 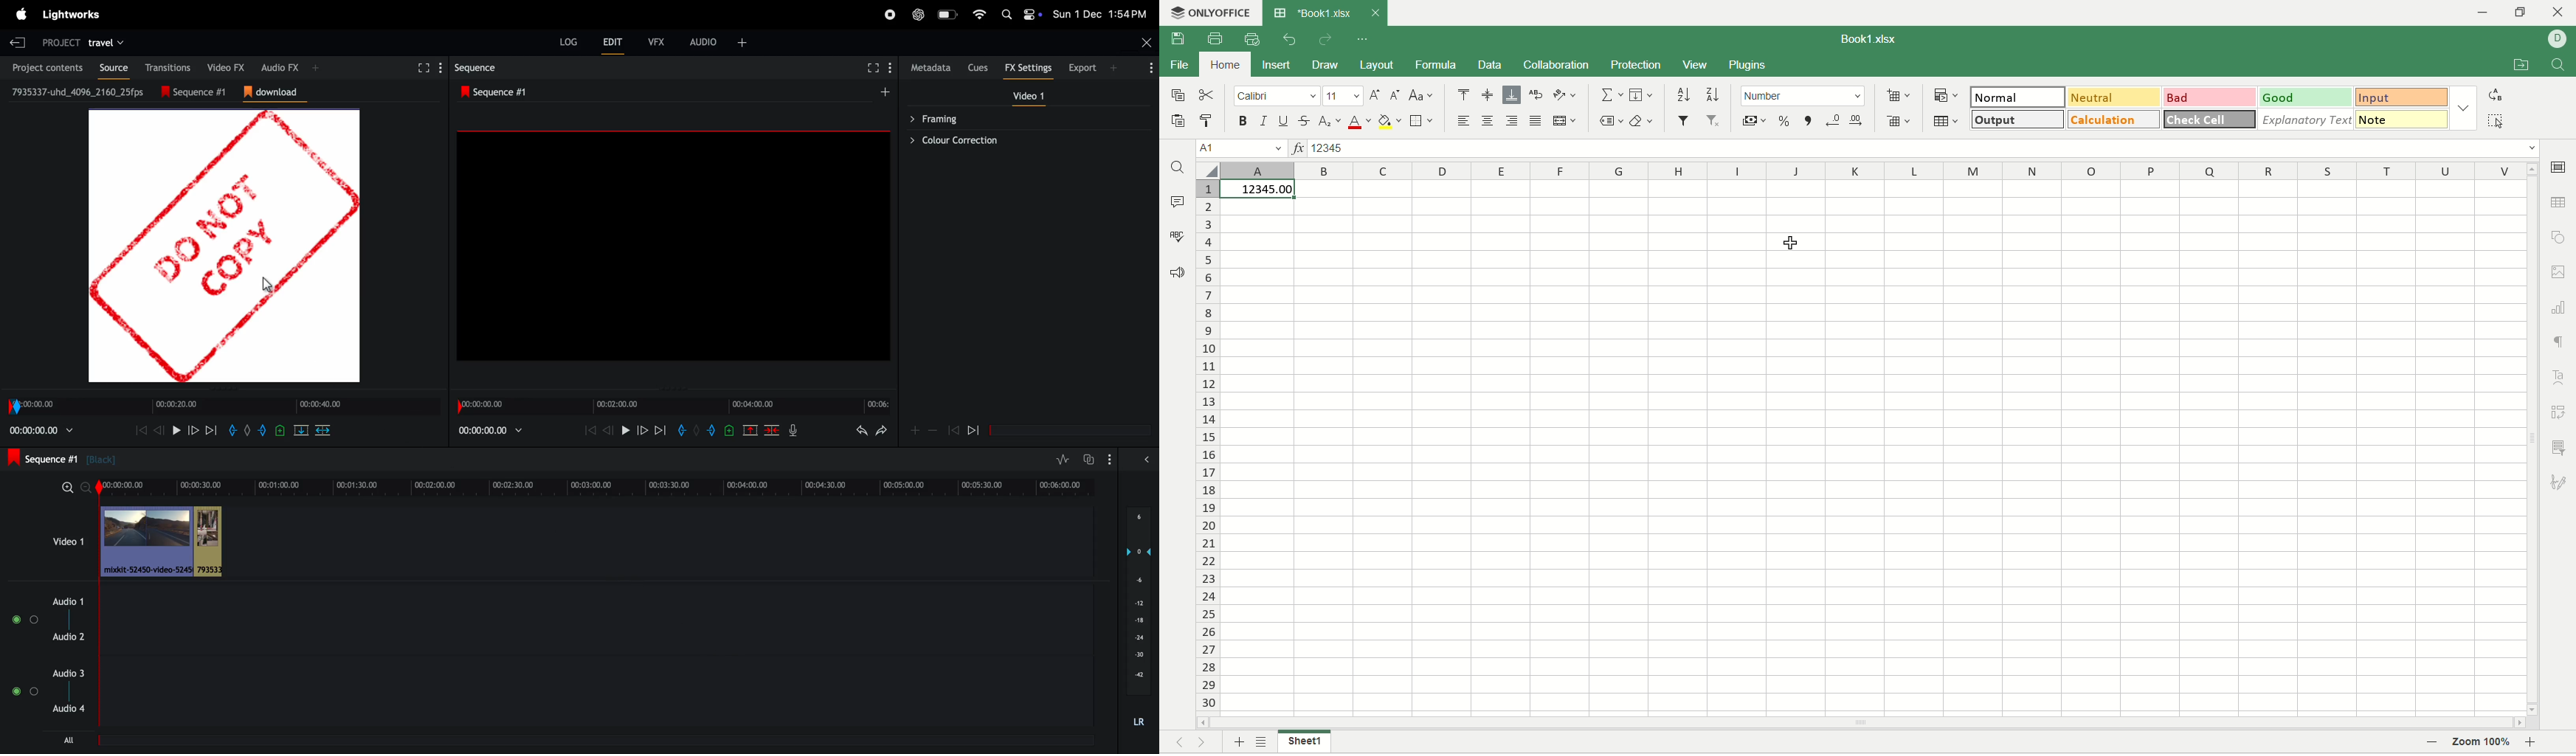 I want to click on add sheet, so click(x=1235, y=742).